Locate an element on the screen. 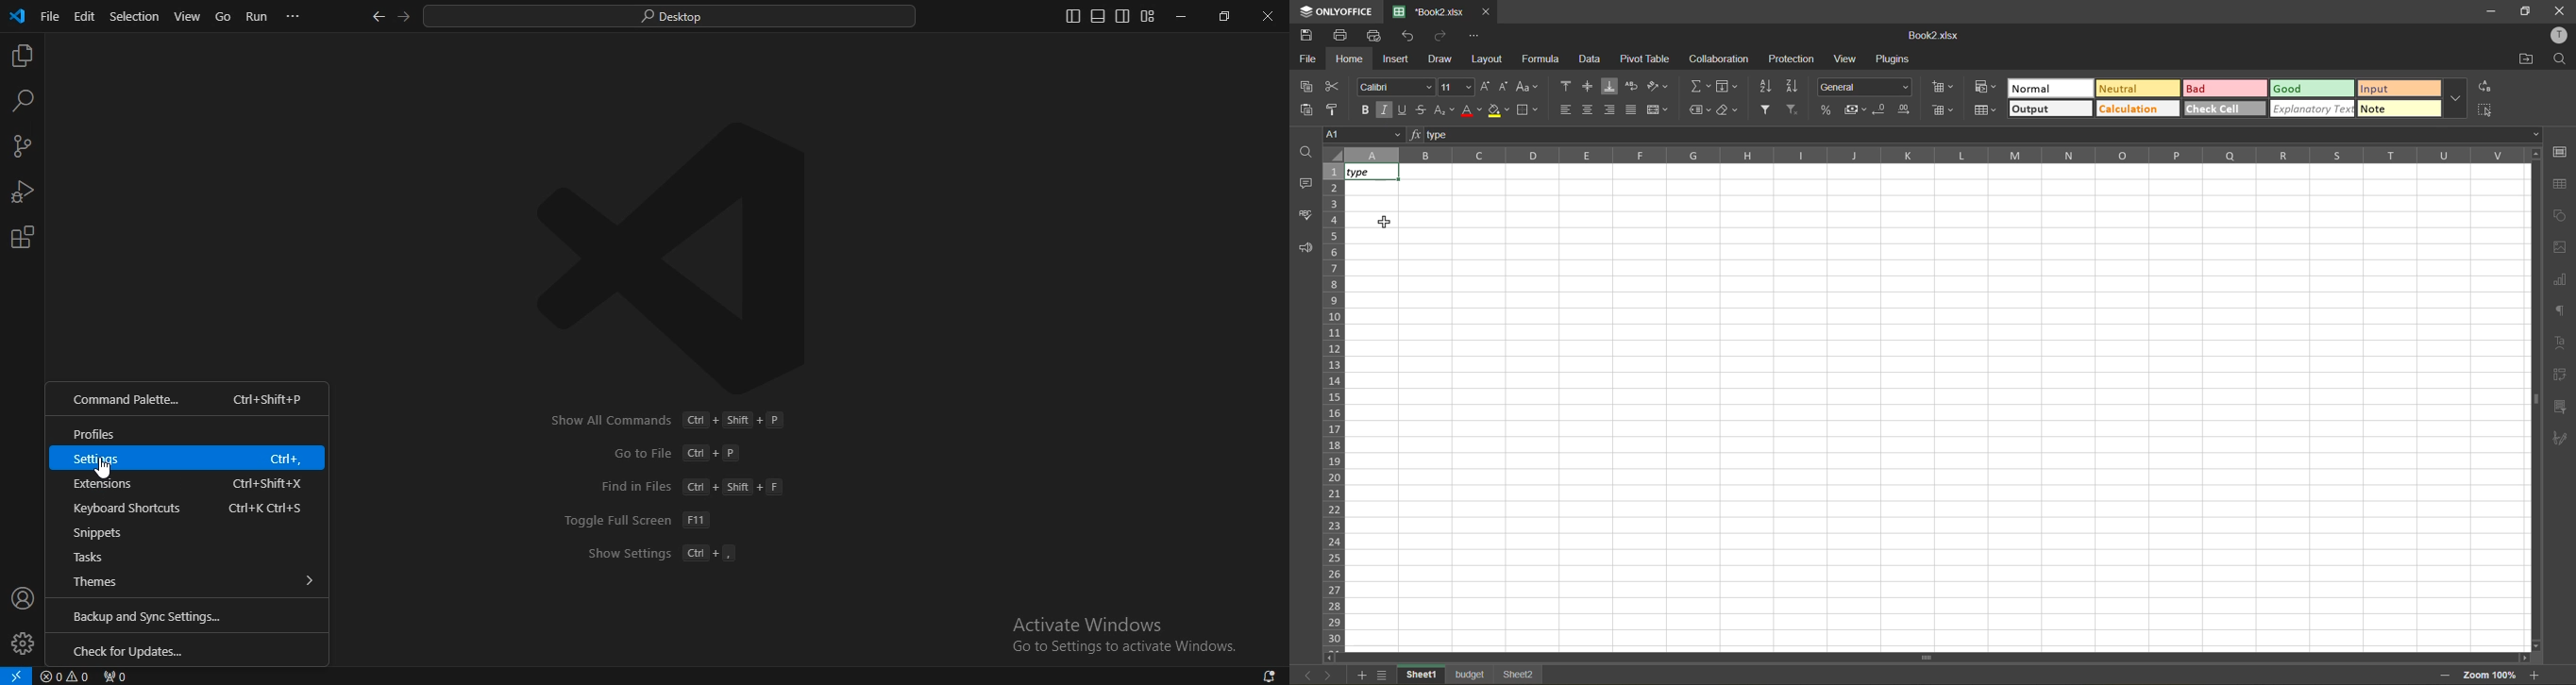  no problems is located at coordinates (66, 676).